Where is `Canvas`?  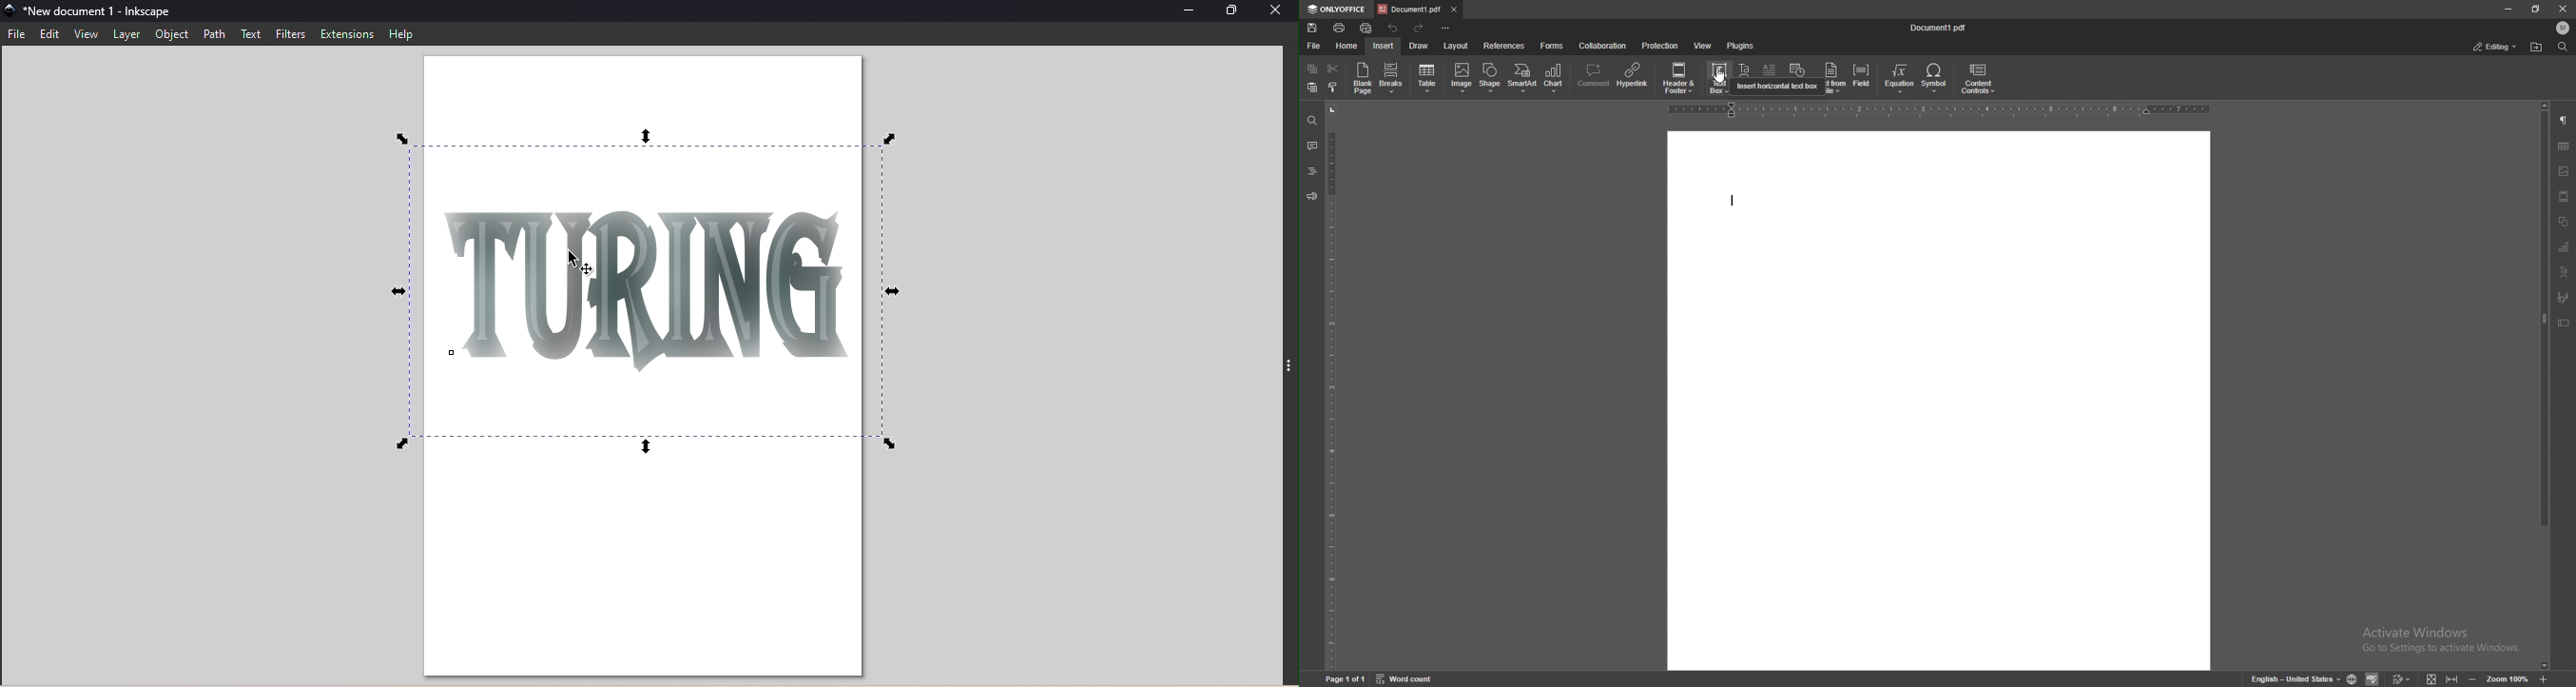
Canvas is located at coordinates (637, 365).